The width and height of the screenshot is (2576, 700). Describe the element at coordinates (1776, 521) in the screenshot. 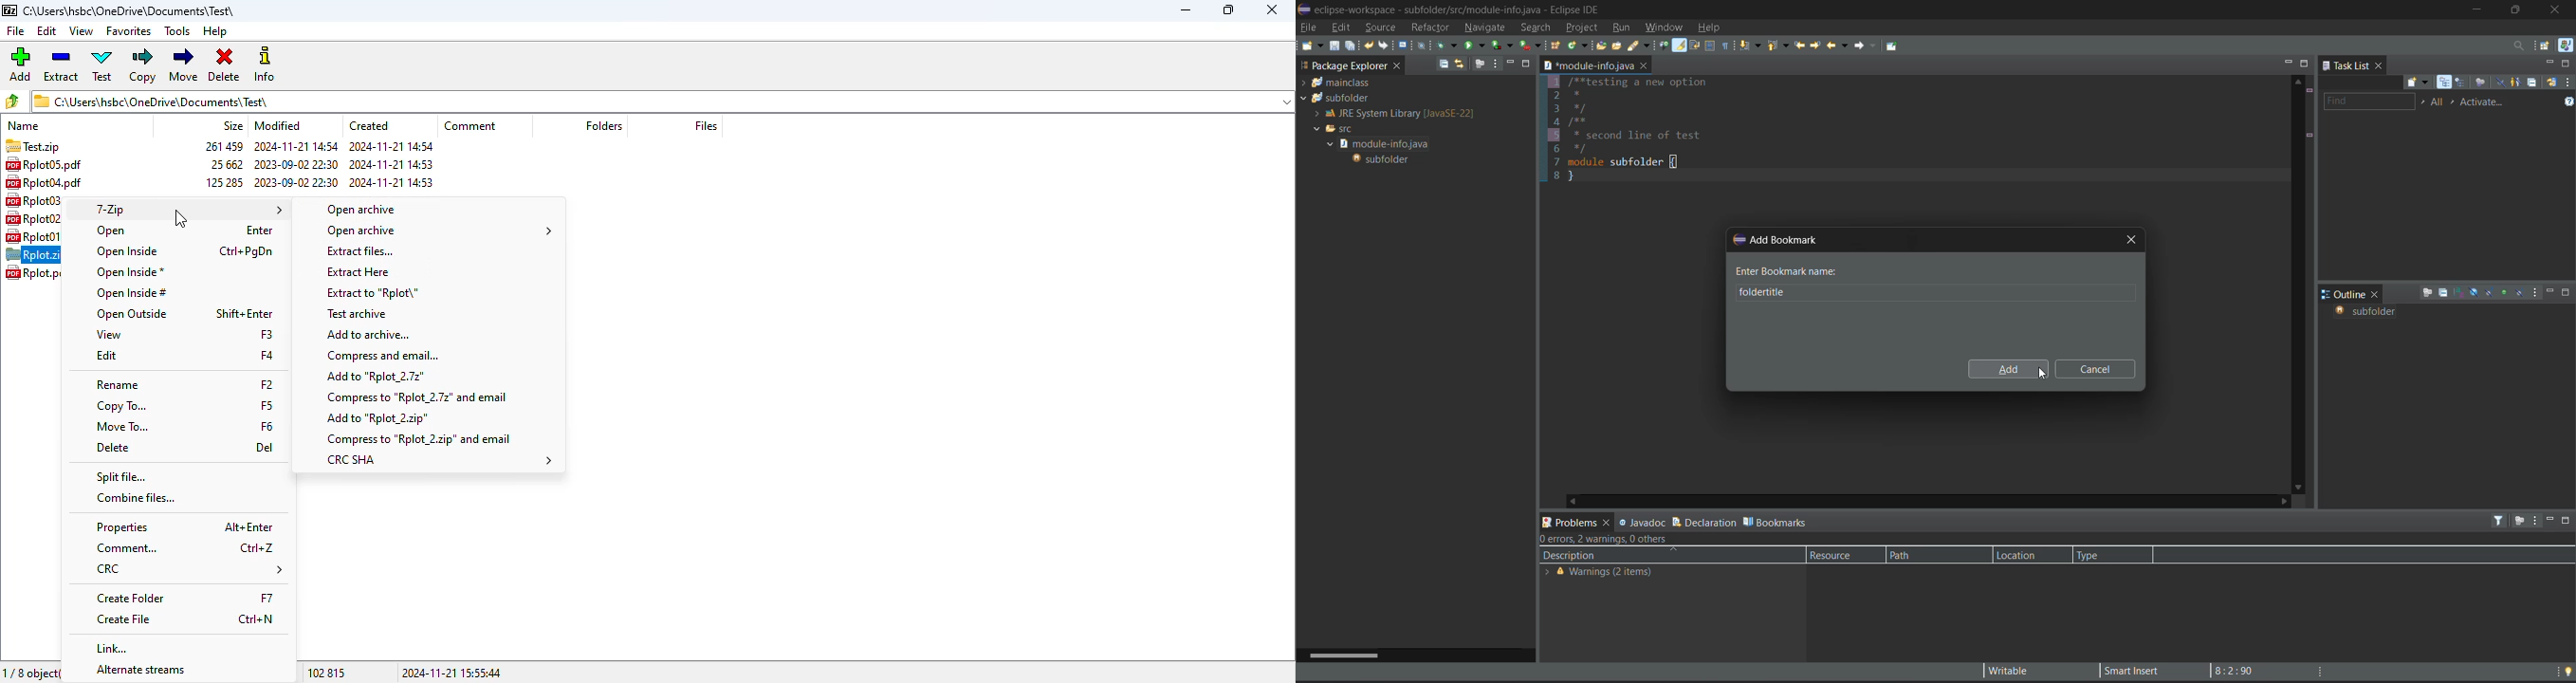

I see `bookmarks` at that location.